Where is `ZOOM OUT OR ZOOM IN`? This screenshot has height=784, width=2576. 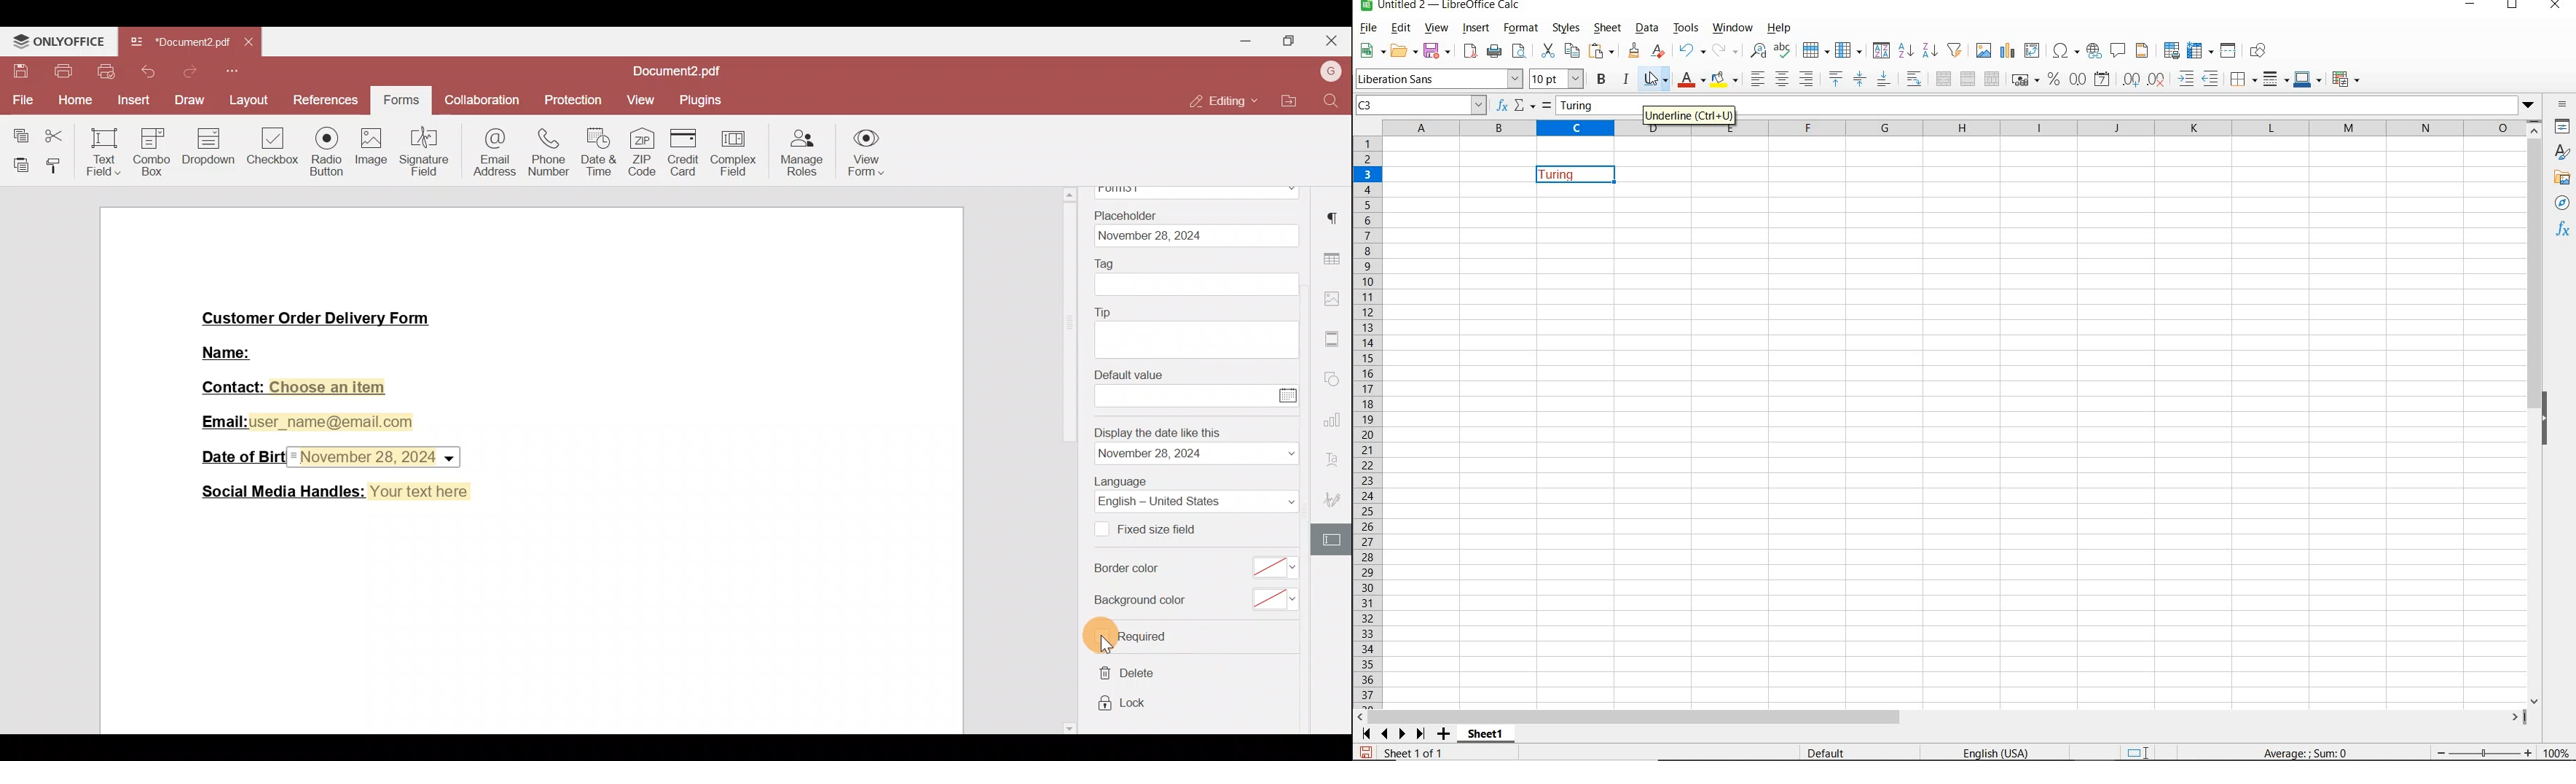
ZOOM OUT OR ZOOM IN is located at coordinates (2481, 751).